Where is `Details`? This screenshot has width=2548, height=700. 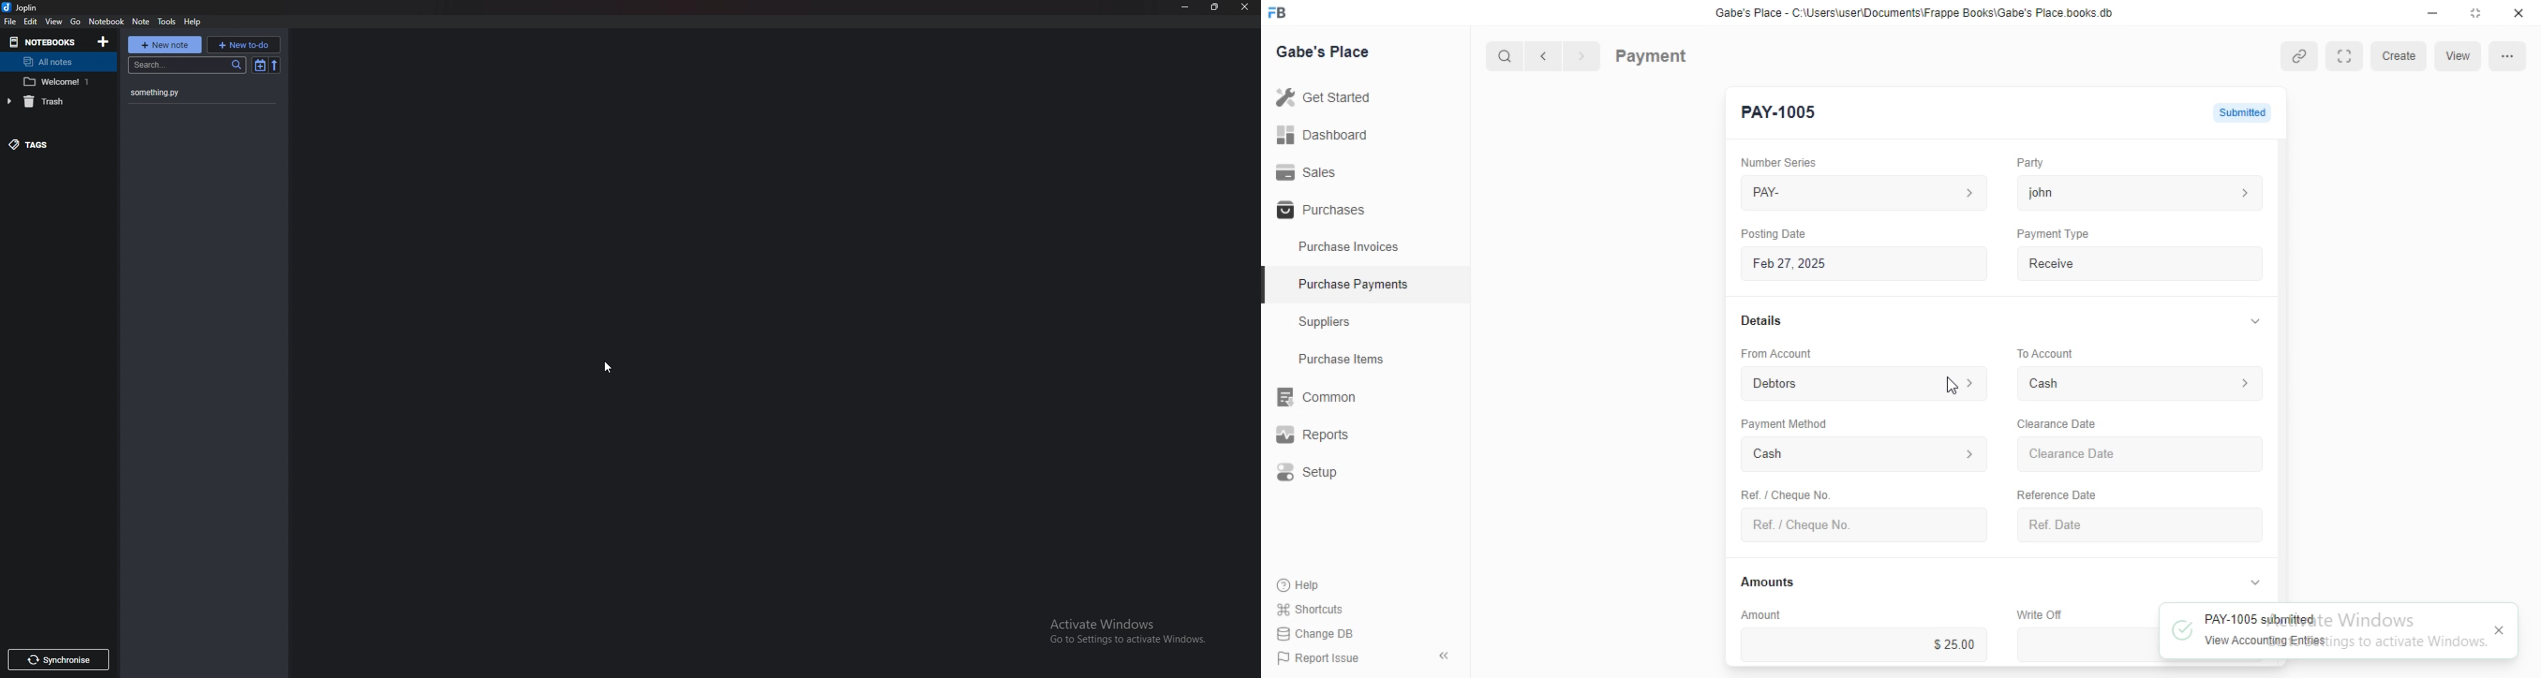
Details is located at coordinates (1759, 321).